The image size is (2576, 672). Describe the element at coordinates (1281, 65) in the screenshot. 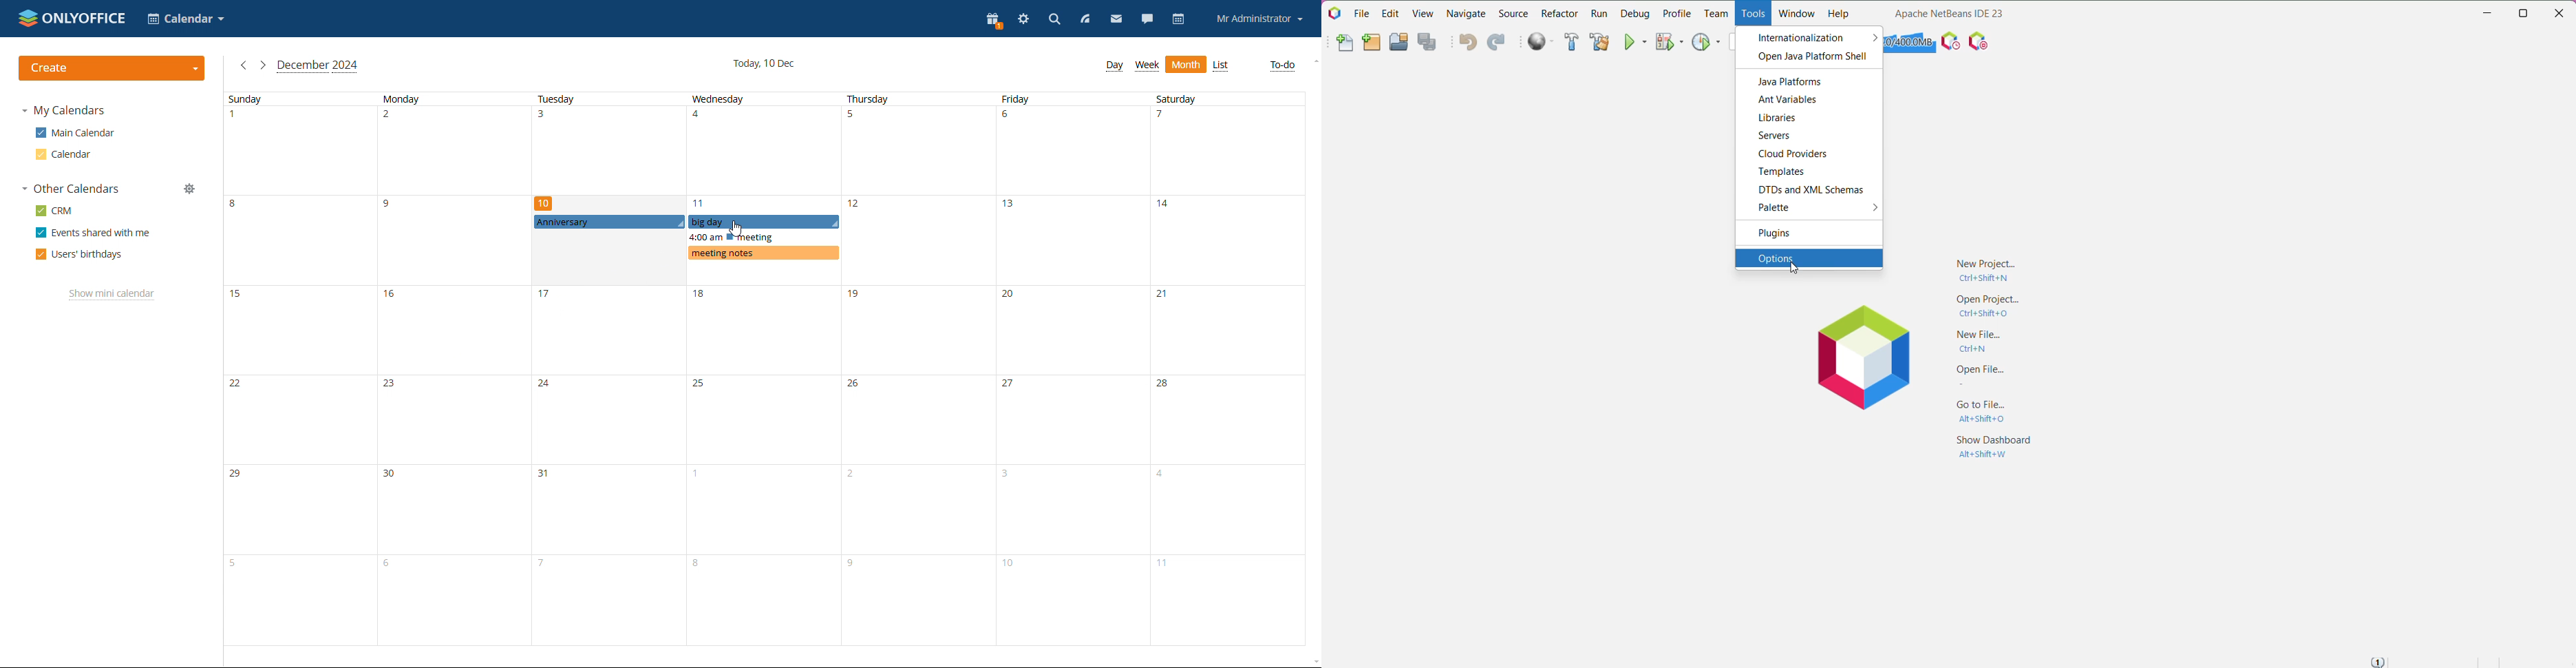

I see `to-do` at that location.